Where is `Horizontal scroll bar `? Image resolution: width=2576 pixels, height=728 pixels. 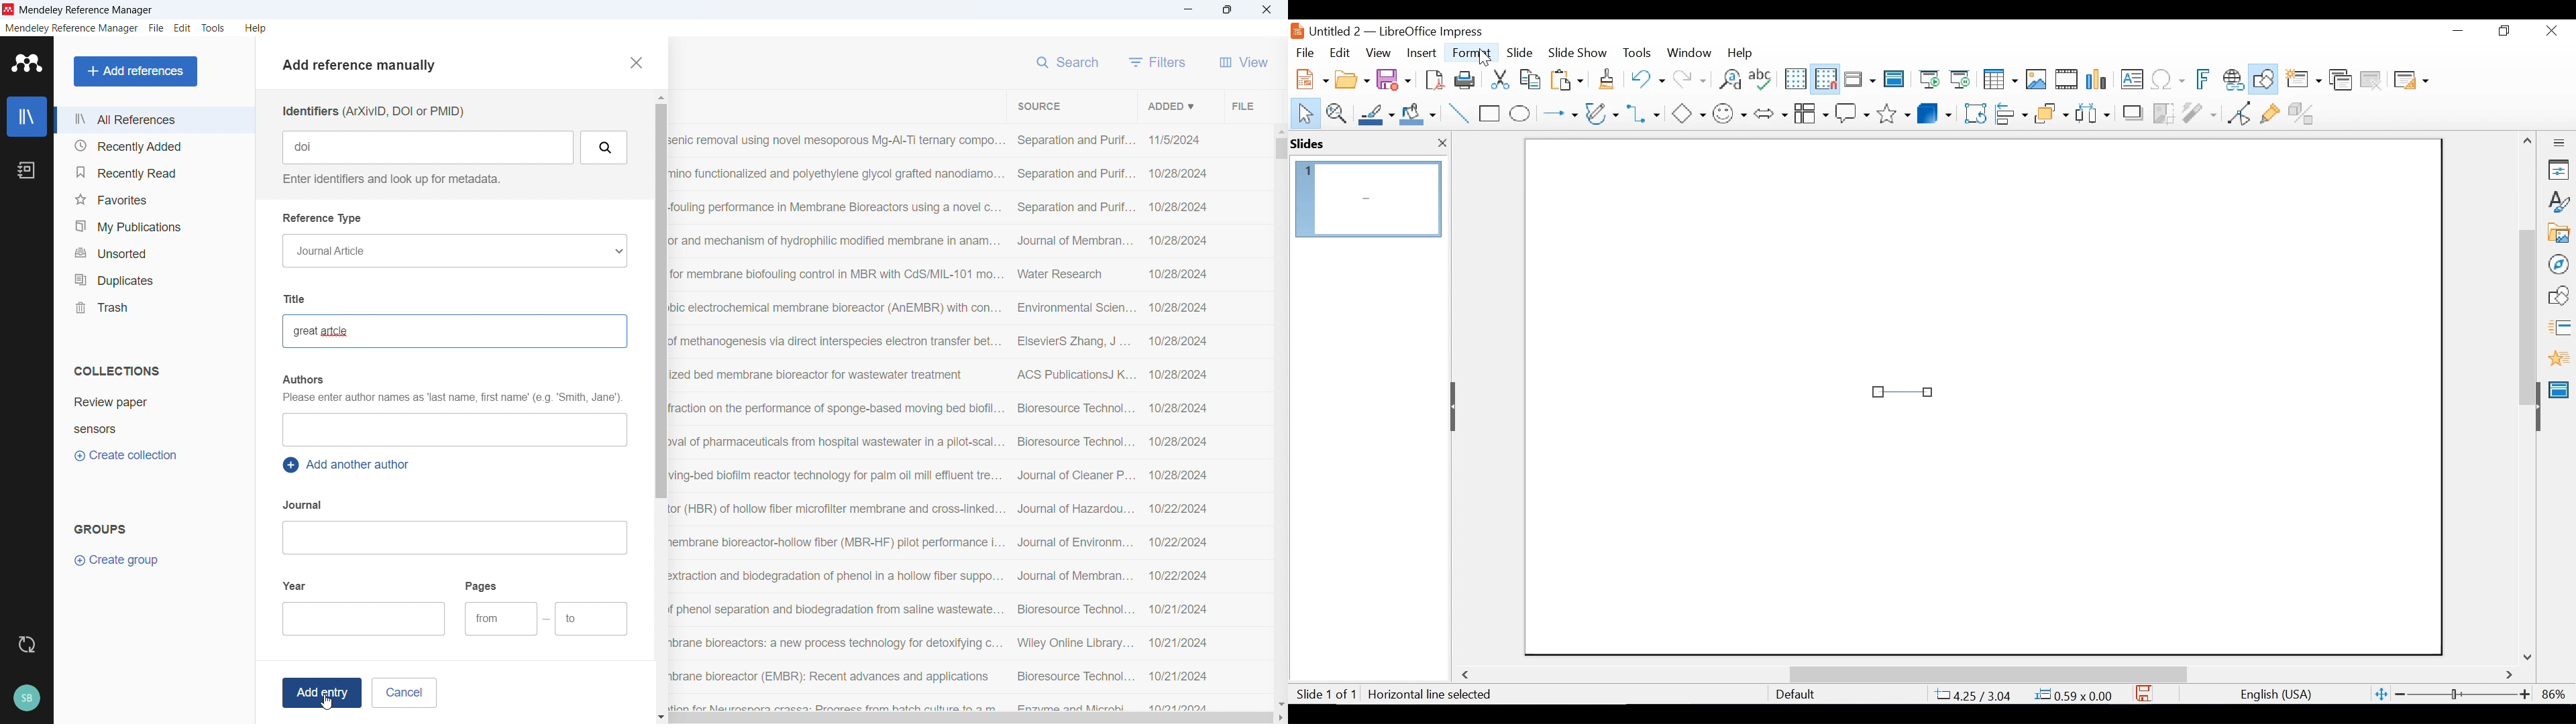 Horizontal scroll bar  is located at coordinates (971, 719).